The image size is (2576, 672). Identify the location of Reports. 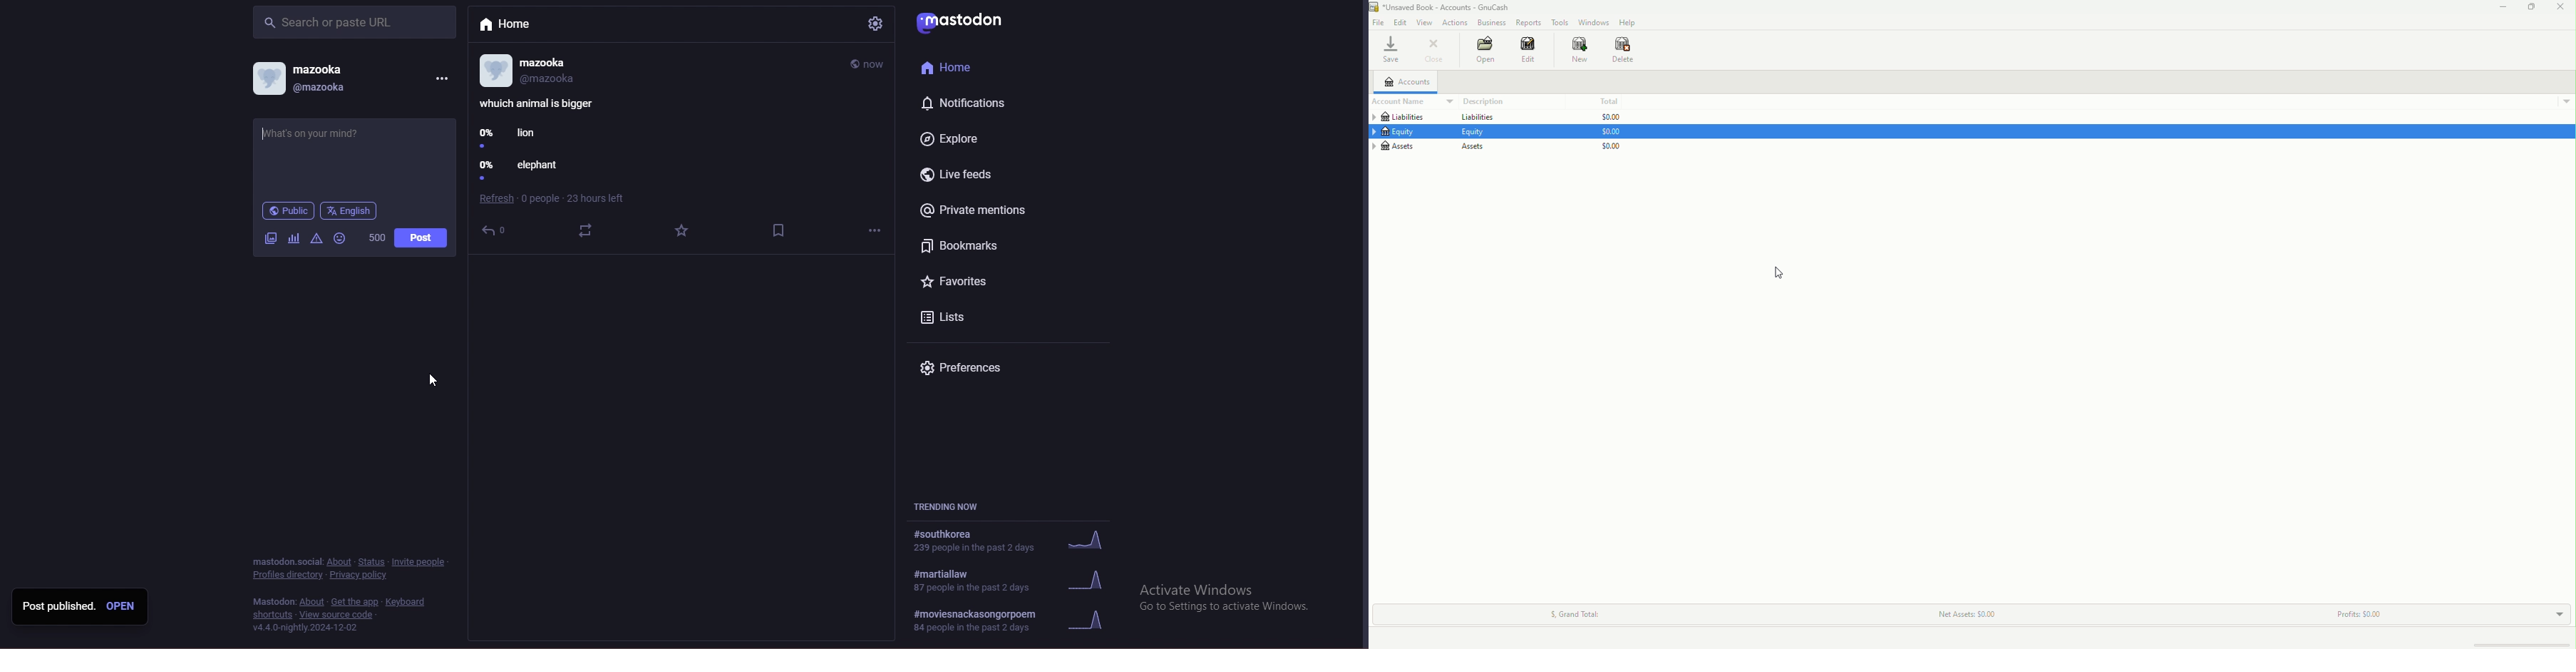
(1528, 22).